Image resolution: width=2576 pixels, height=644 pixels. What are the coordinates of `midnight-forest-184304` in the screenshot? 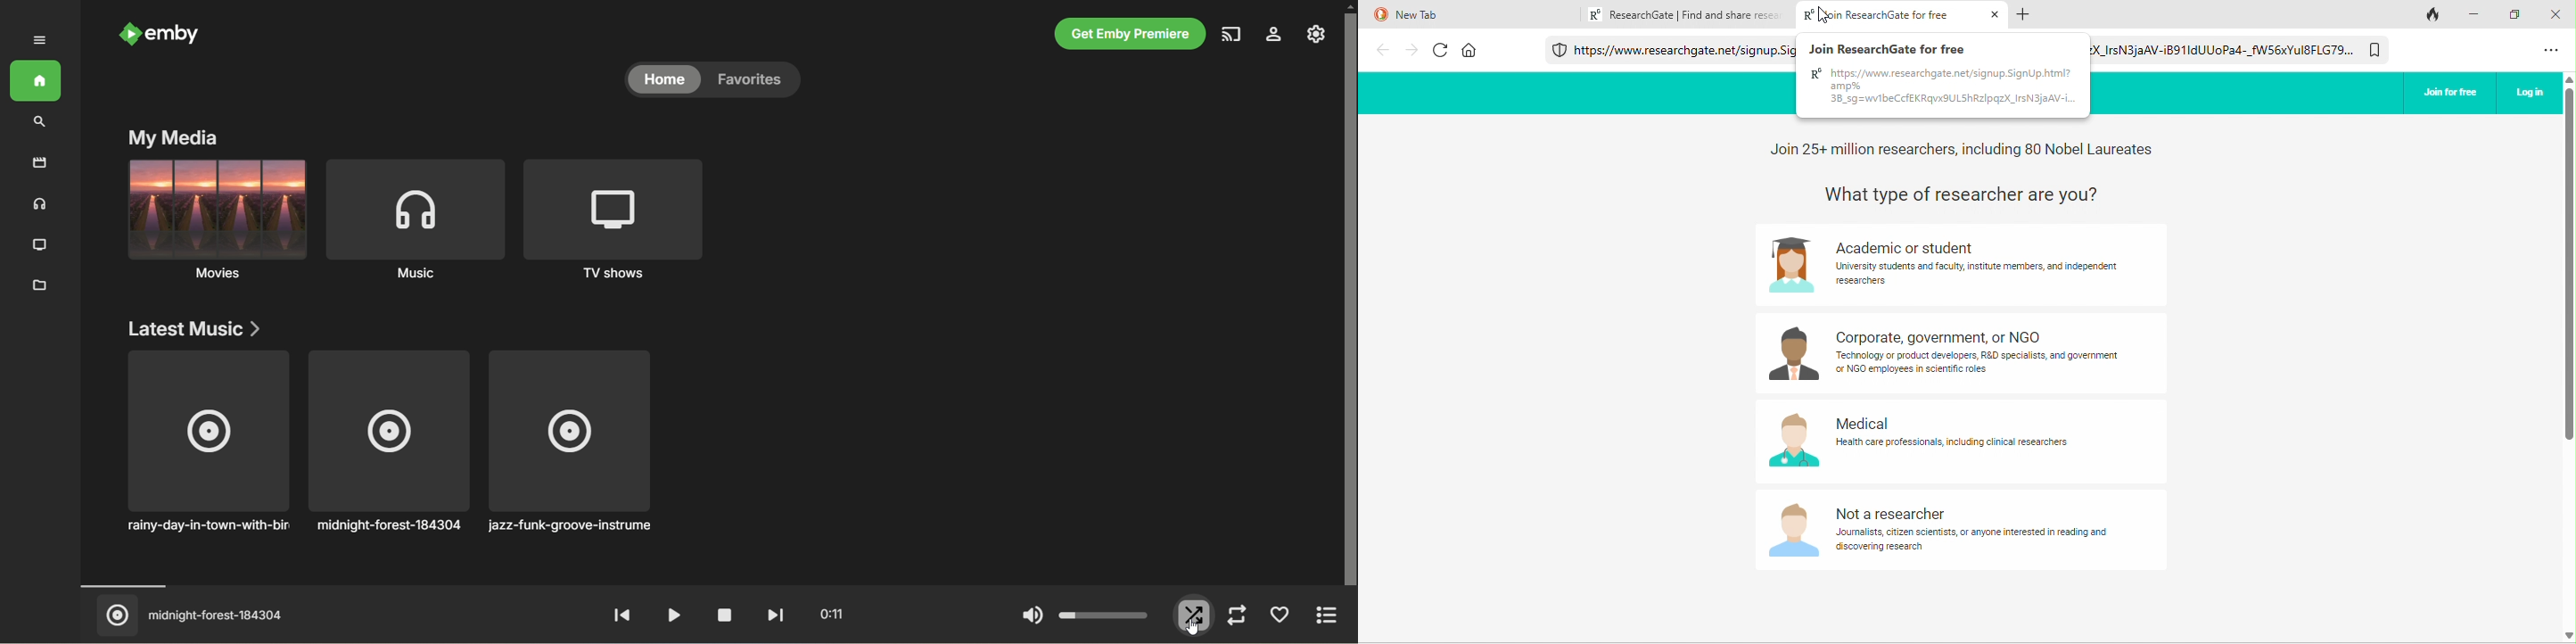 It's located at (388, 442).